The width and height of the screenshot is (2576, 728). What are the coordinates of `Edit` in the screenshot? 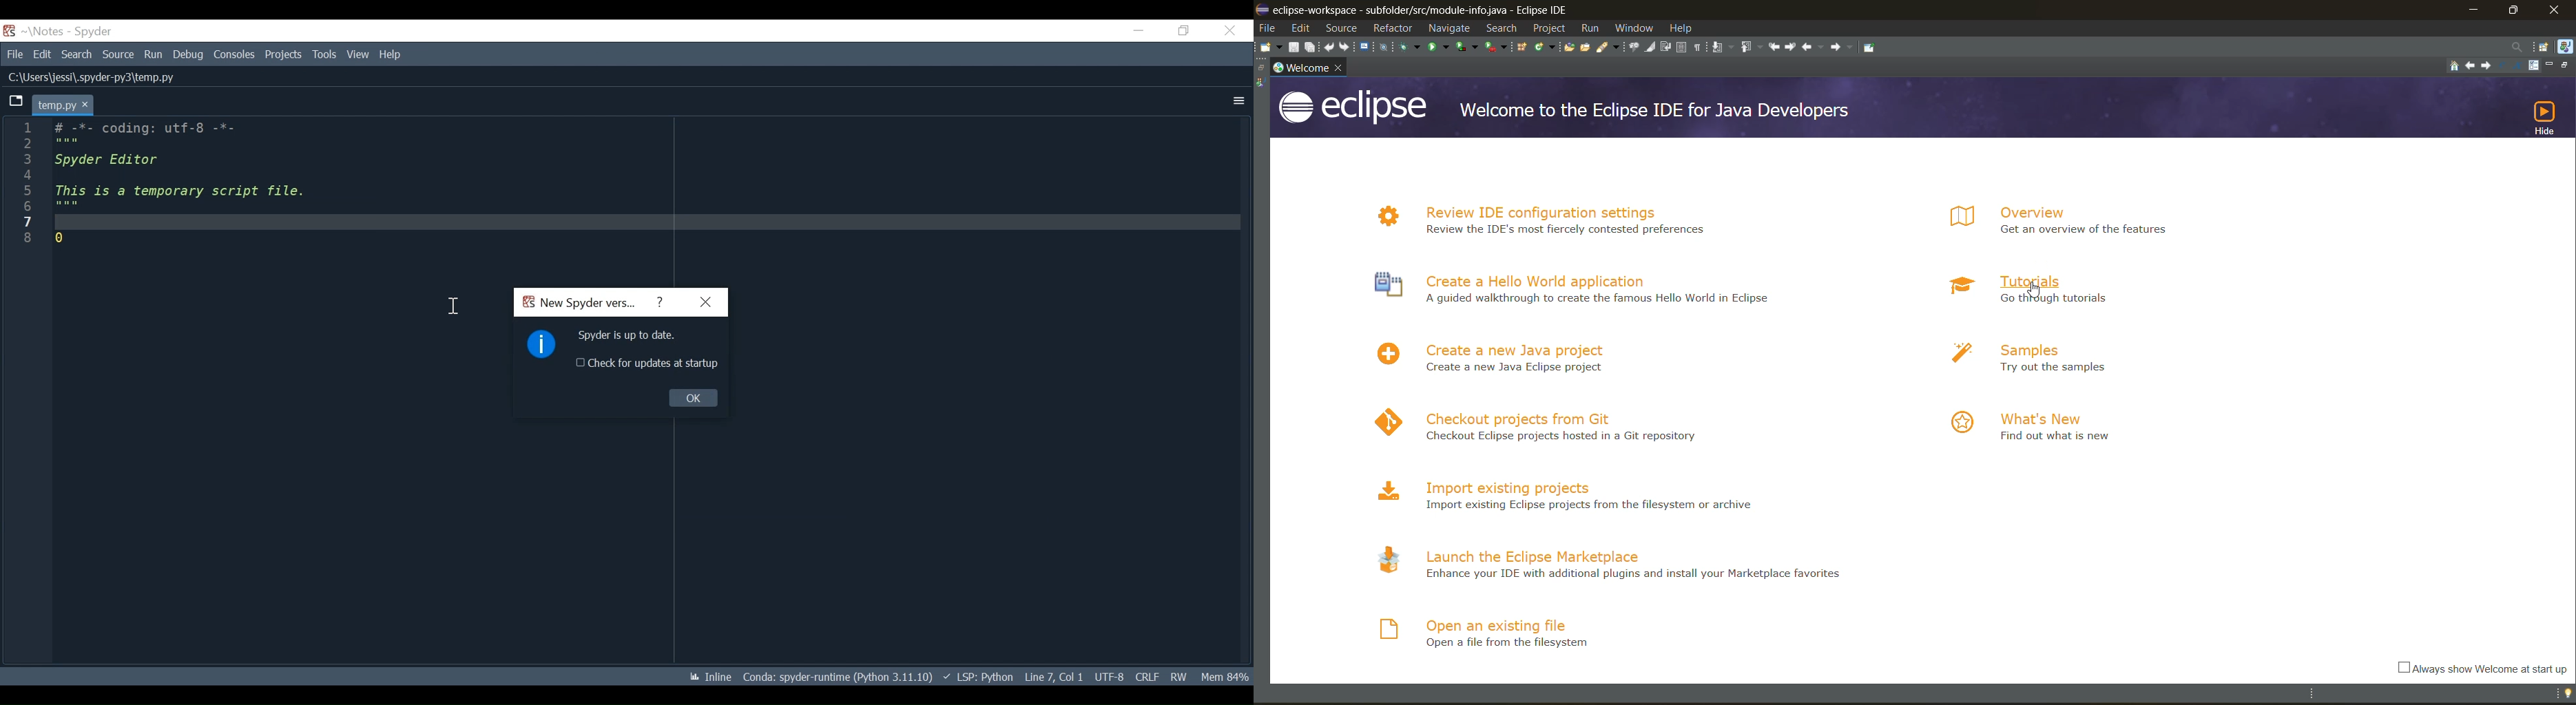 It's located at (42, 54).